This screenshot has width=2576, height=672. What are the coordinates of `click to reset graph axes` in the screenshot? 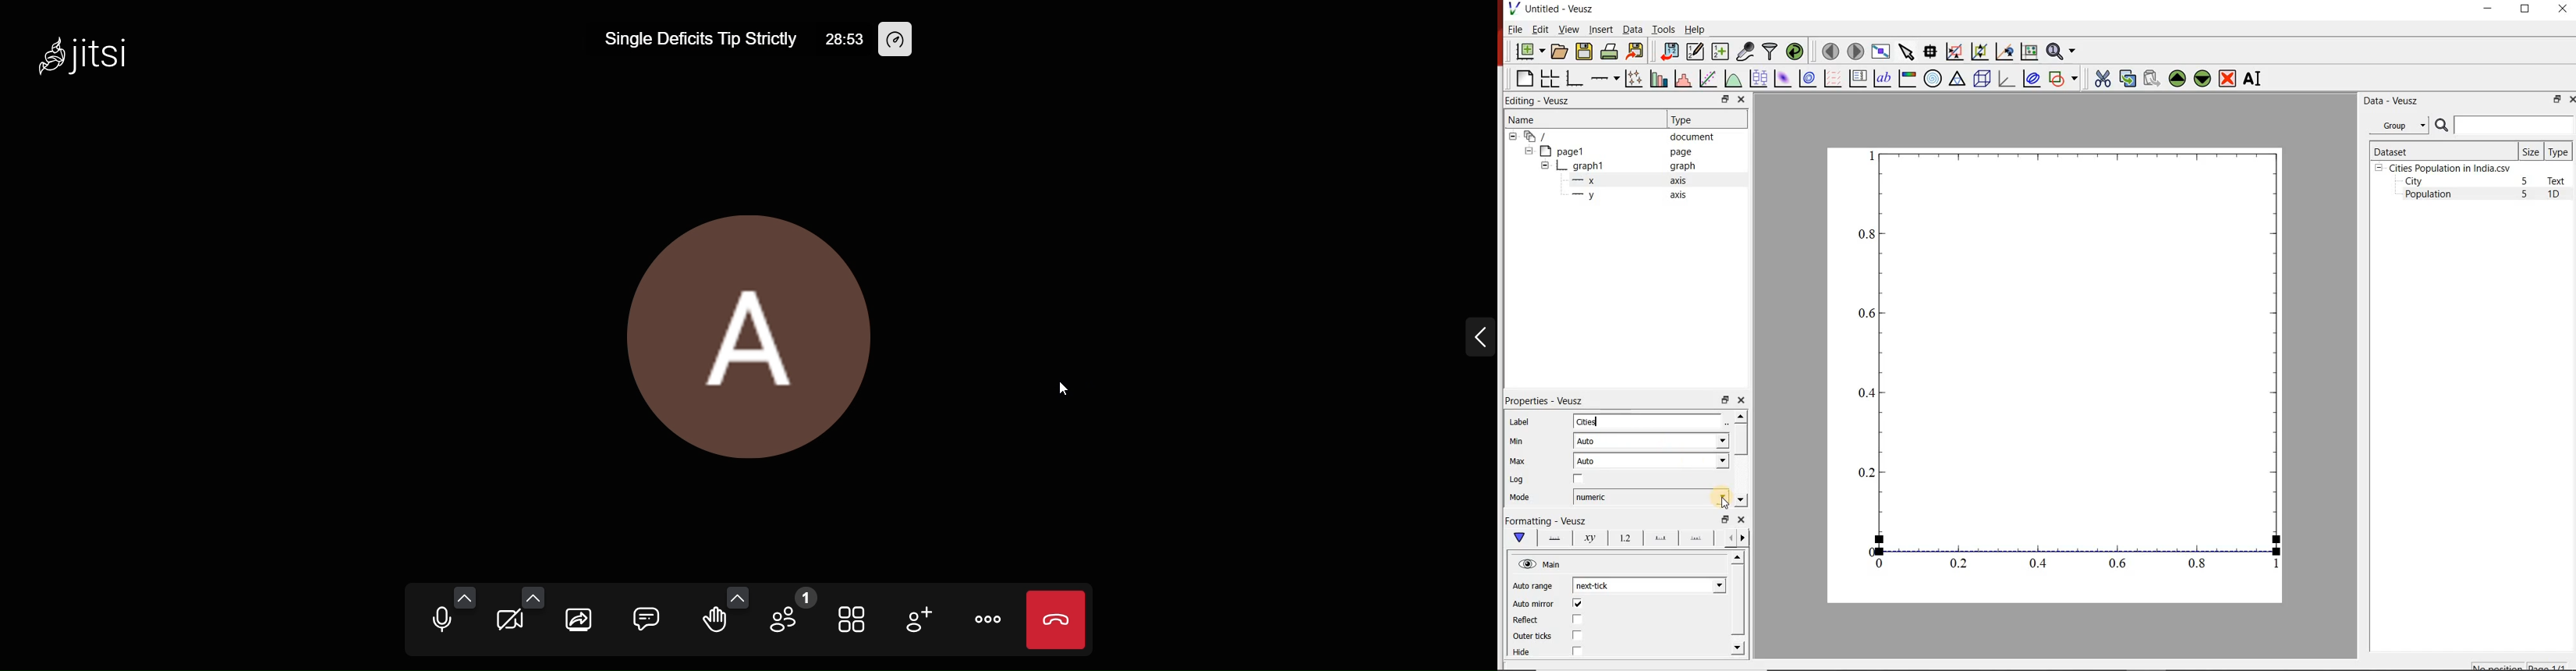 It's located at (2029, 51).